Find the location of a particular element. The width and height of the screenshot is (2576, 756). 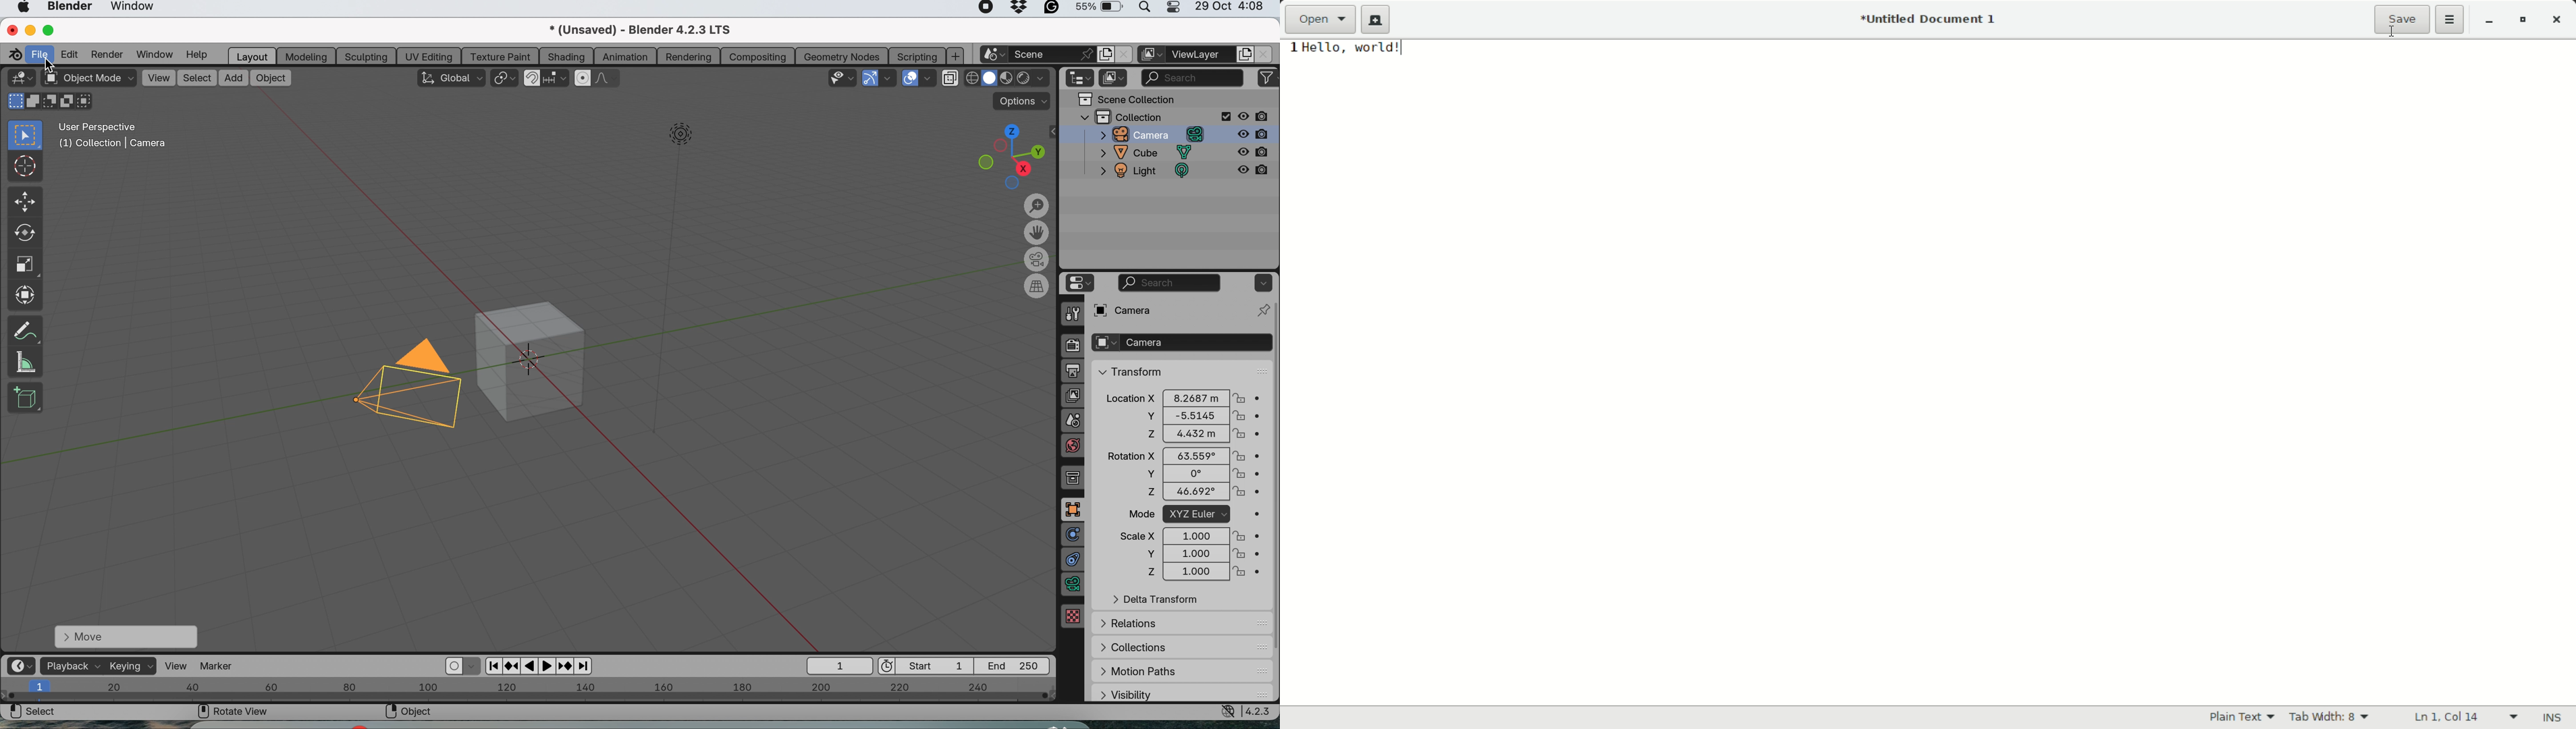

network settings is located at coordinates (1227, 712).